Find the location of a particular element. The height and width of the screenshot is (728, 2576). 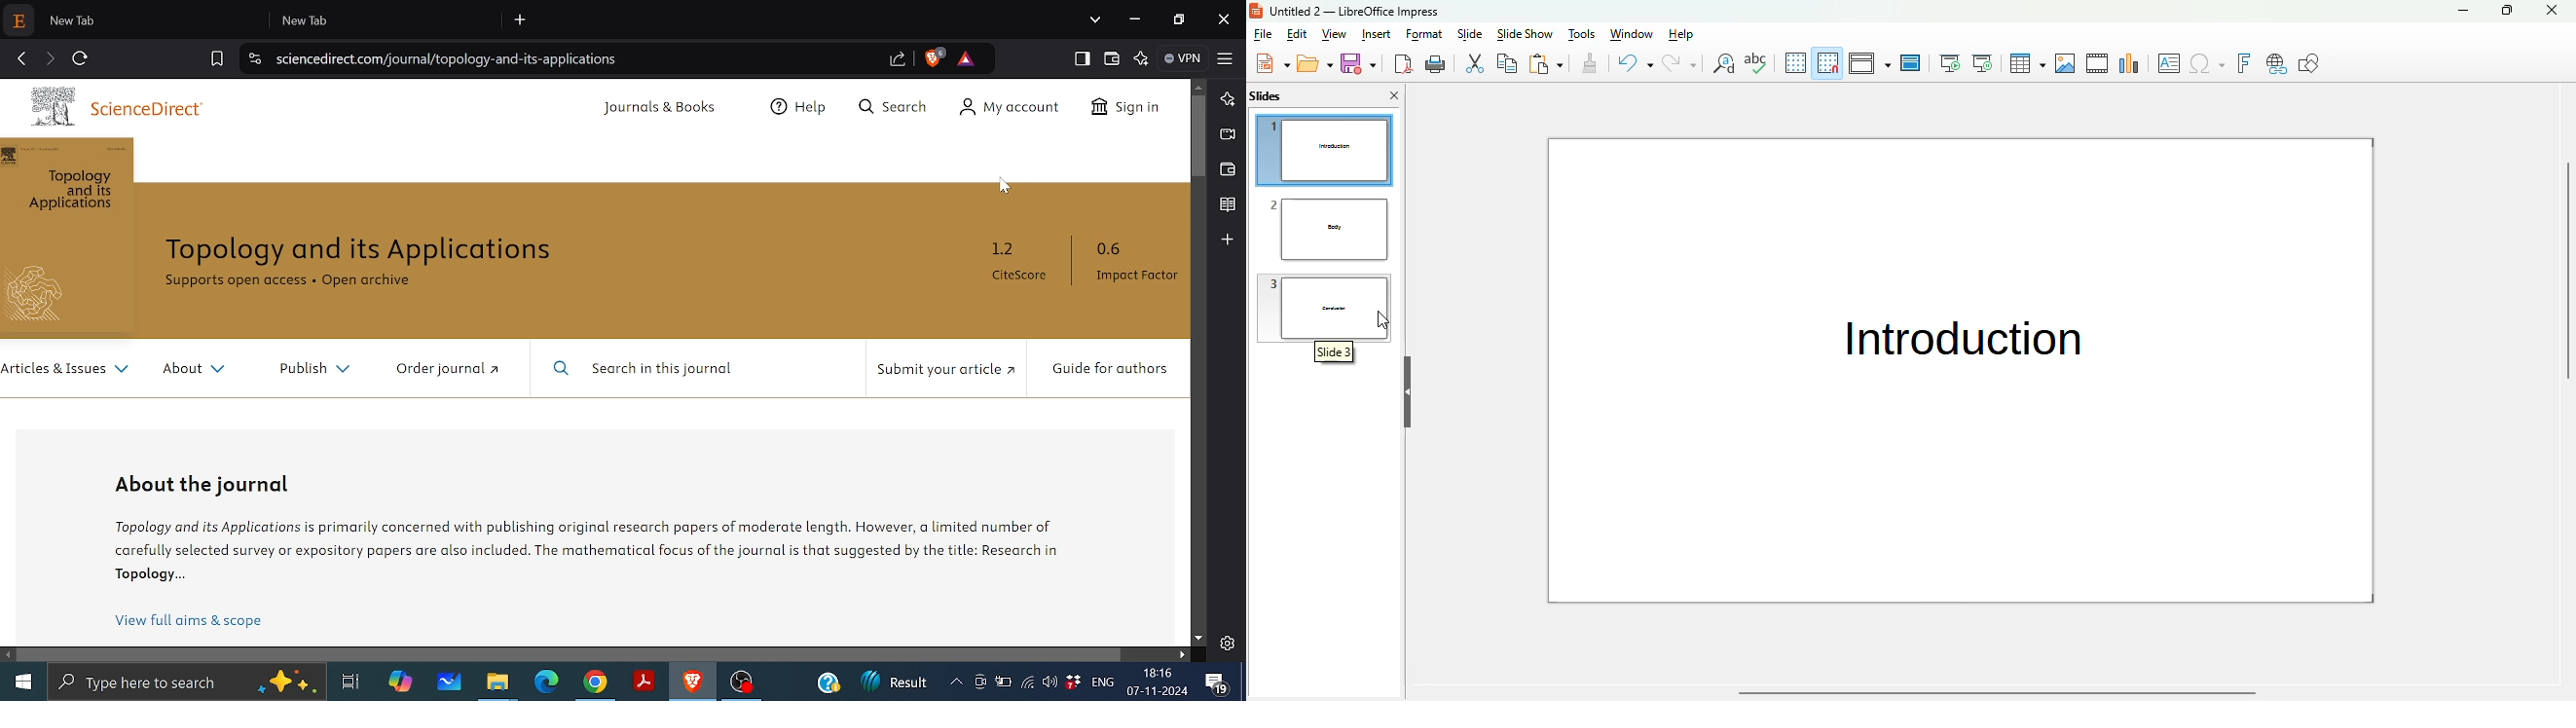

cut is located at coordinates (1473, 63).